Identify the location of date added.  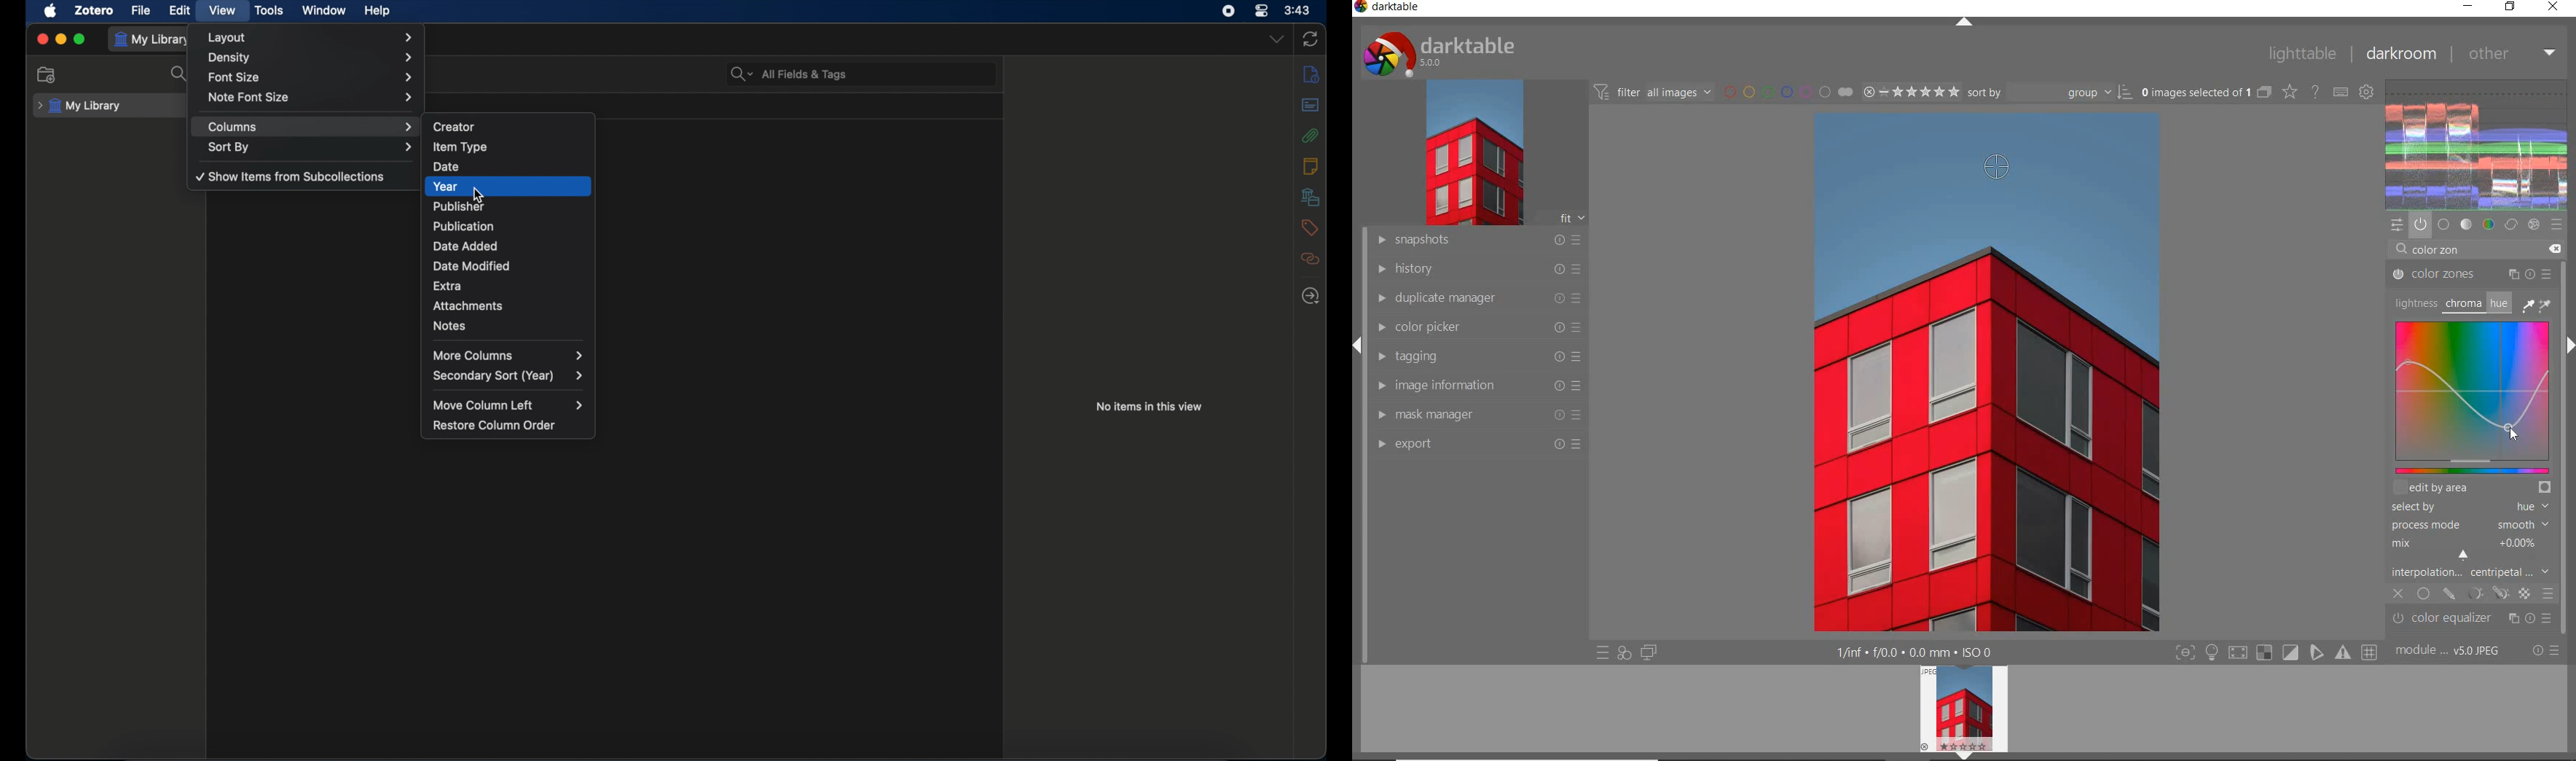
(506, 247).